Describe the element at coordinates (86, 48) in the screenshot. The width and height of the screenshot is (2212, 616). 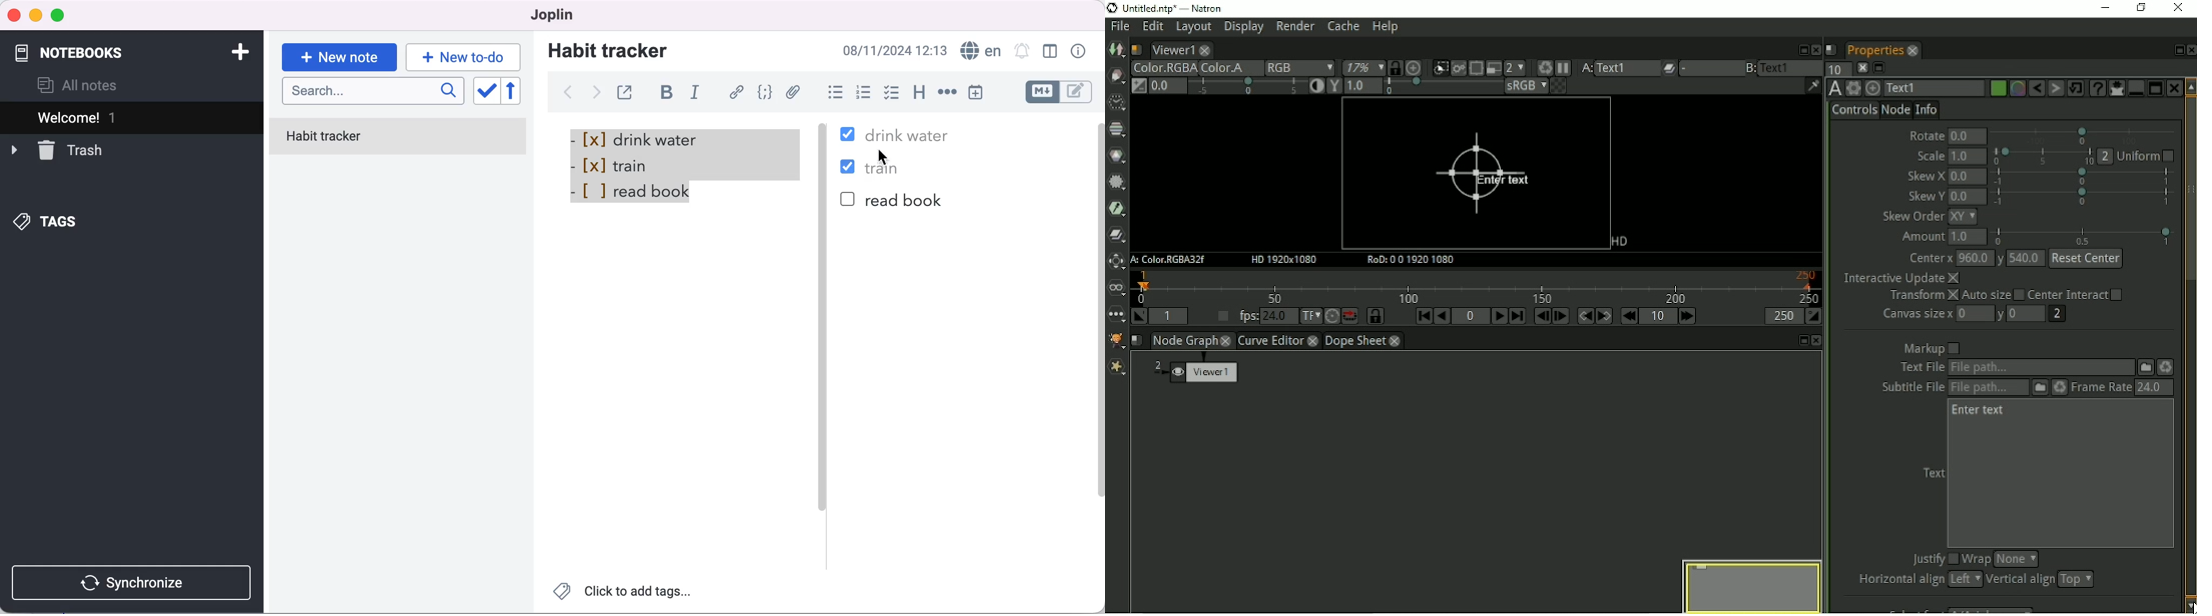
I see `notebooks` at that location.